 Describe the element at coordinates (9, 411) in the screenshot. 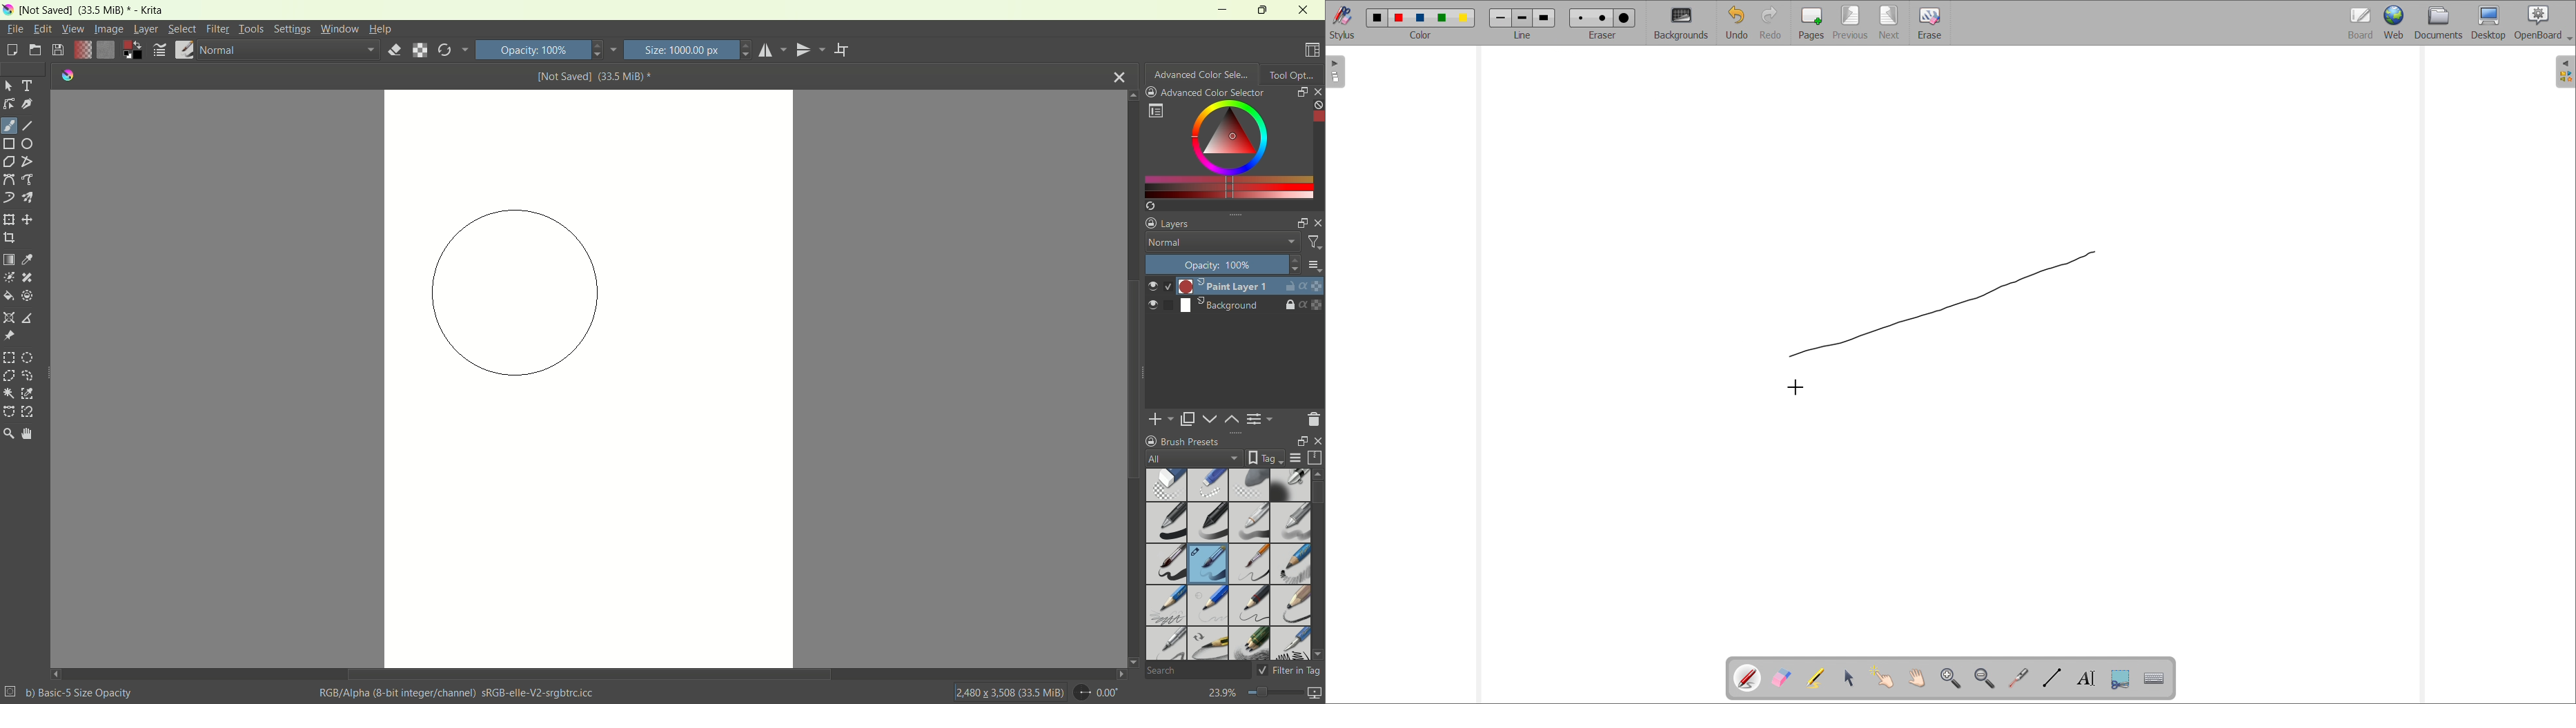

I see `bezier curve selection` at that location.